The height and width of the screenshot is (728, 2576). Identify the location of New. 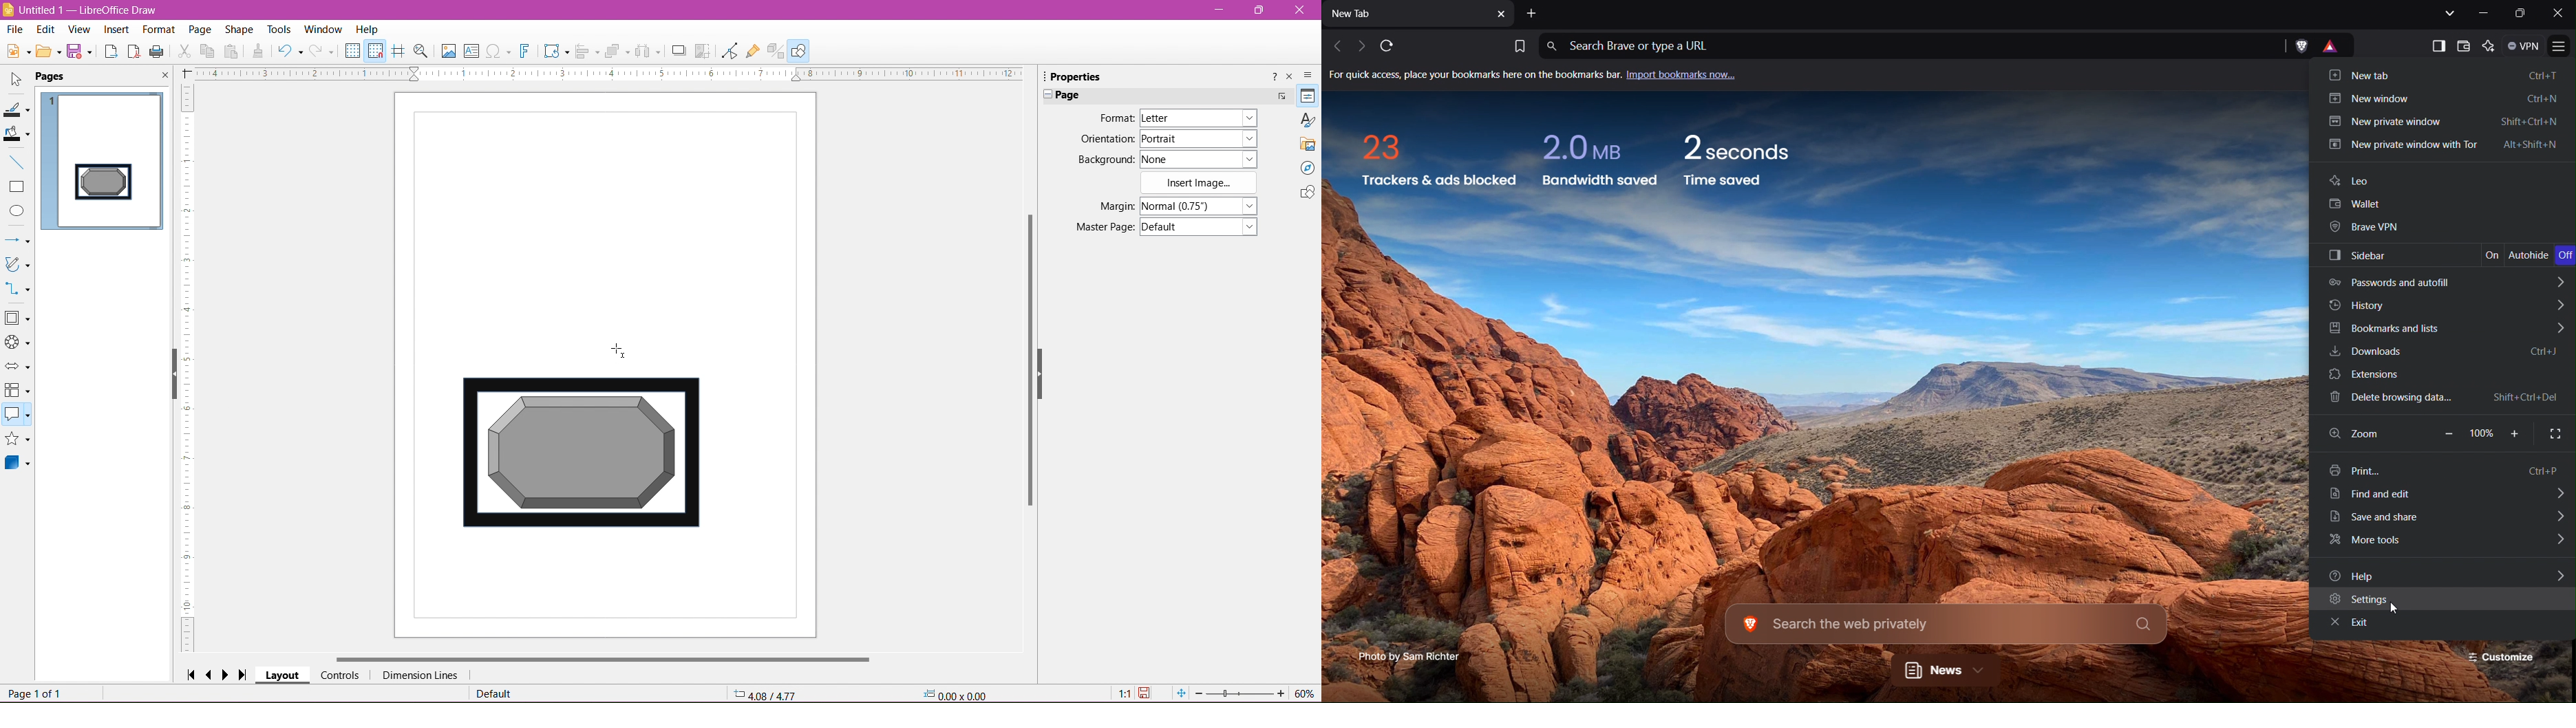
(16, 50).